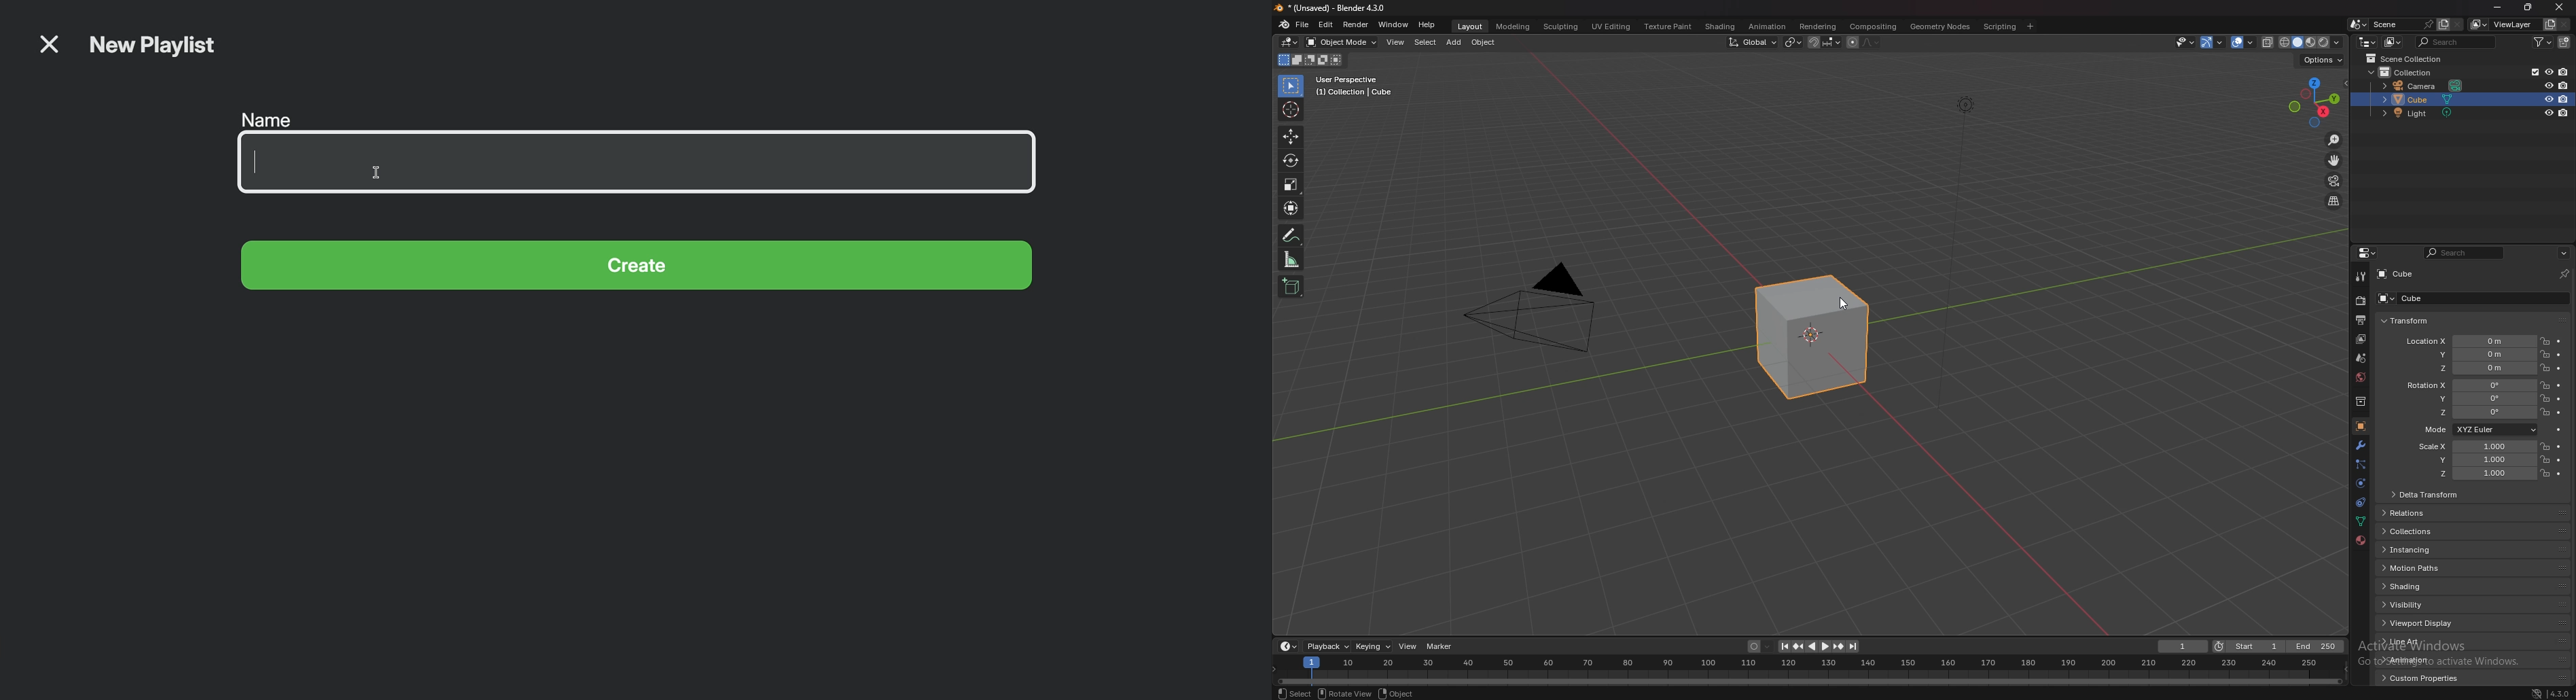 The image size is (2576, 700). I want to click on CURSOR, so click(1848, 305).